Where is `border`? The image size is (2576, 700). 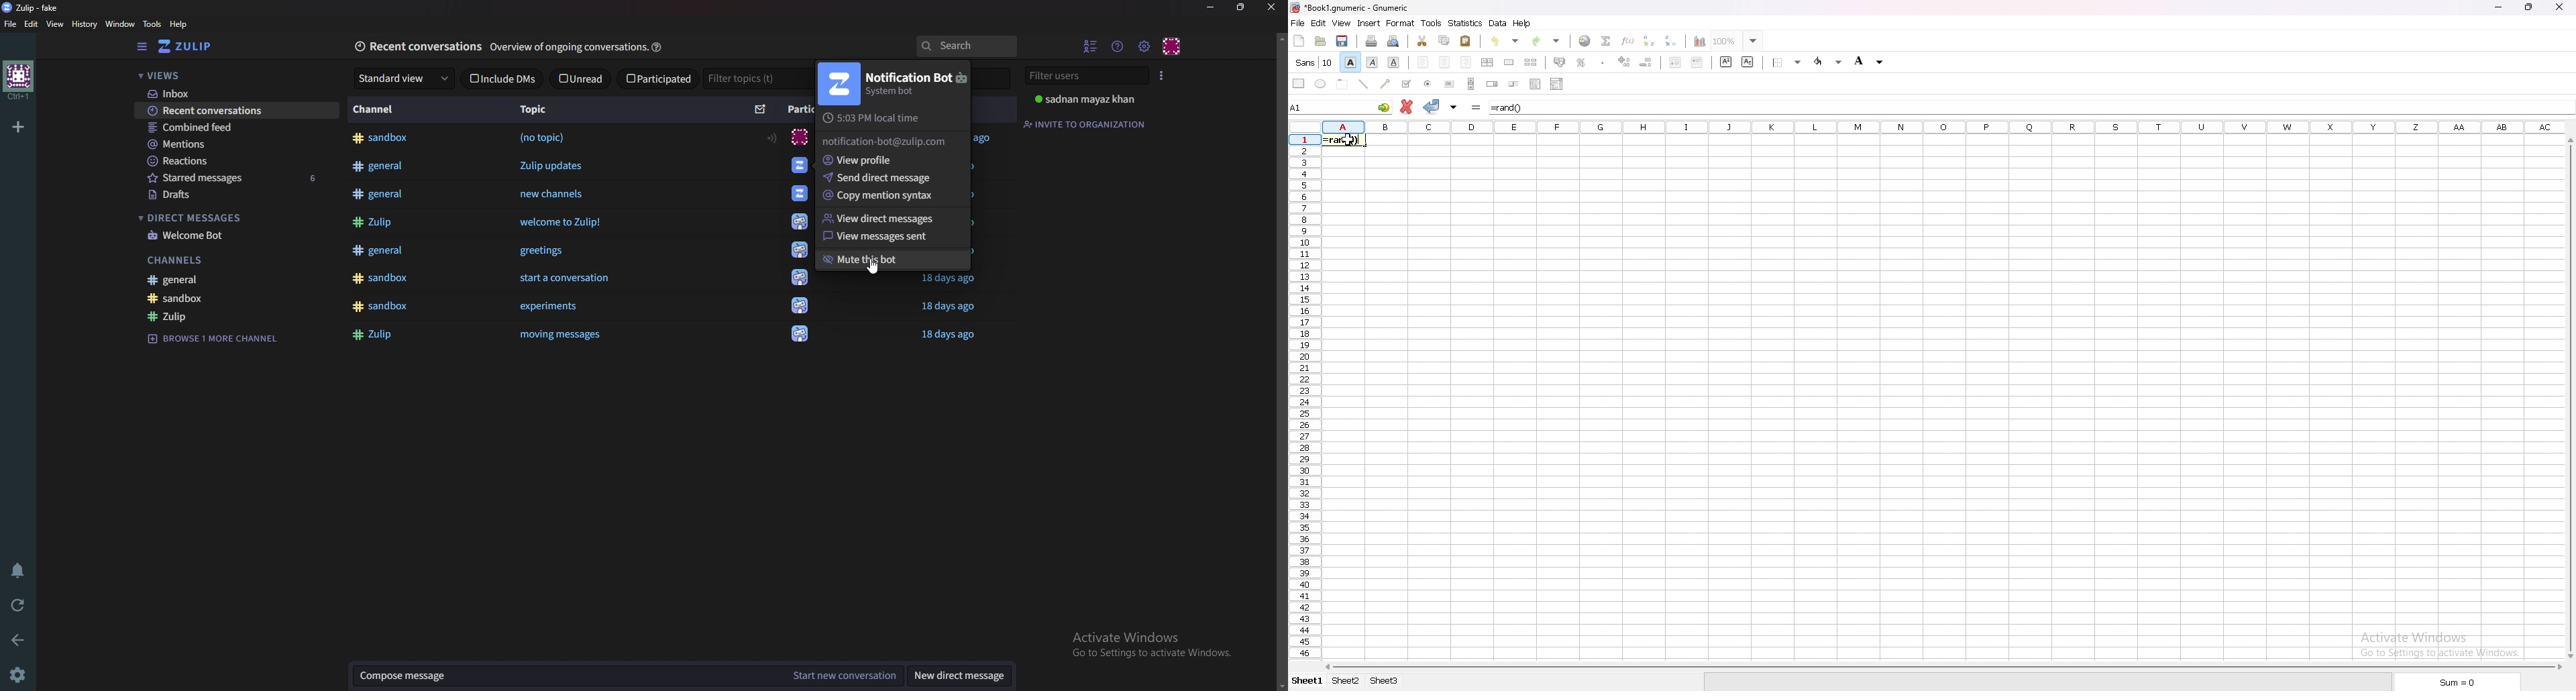
border is located at coordinates (1788, 62).